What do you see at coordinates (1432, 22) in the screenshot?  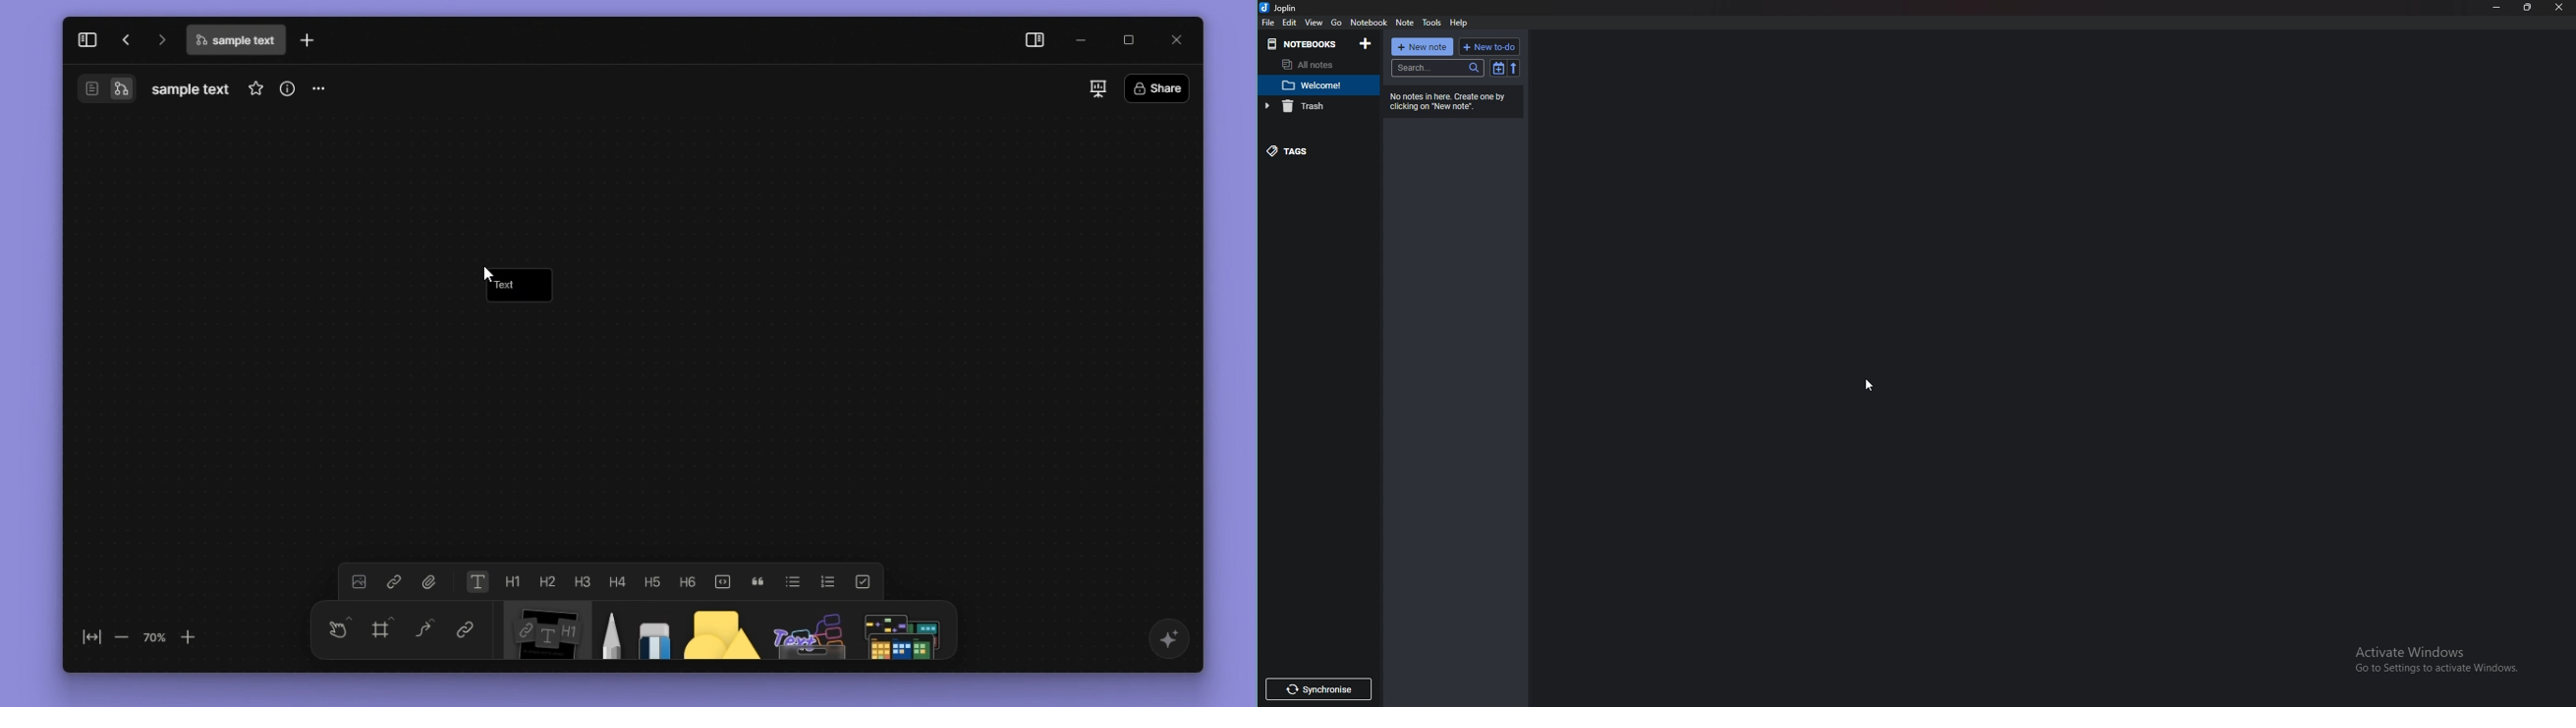 I see `Tools` at bounding box center [1432, 22].